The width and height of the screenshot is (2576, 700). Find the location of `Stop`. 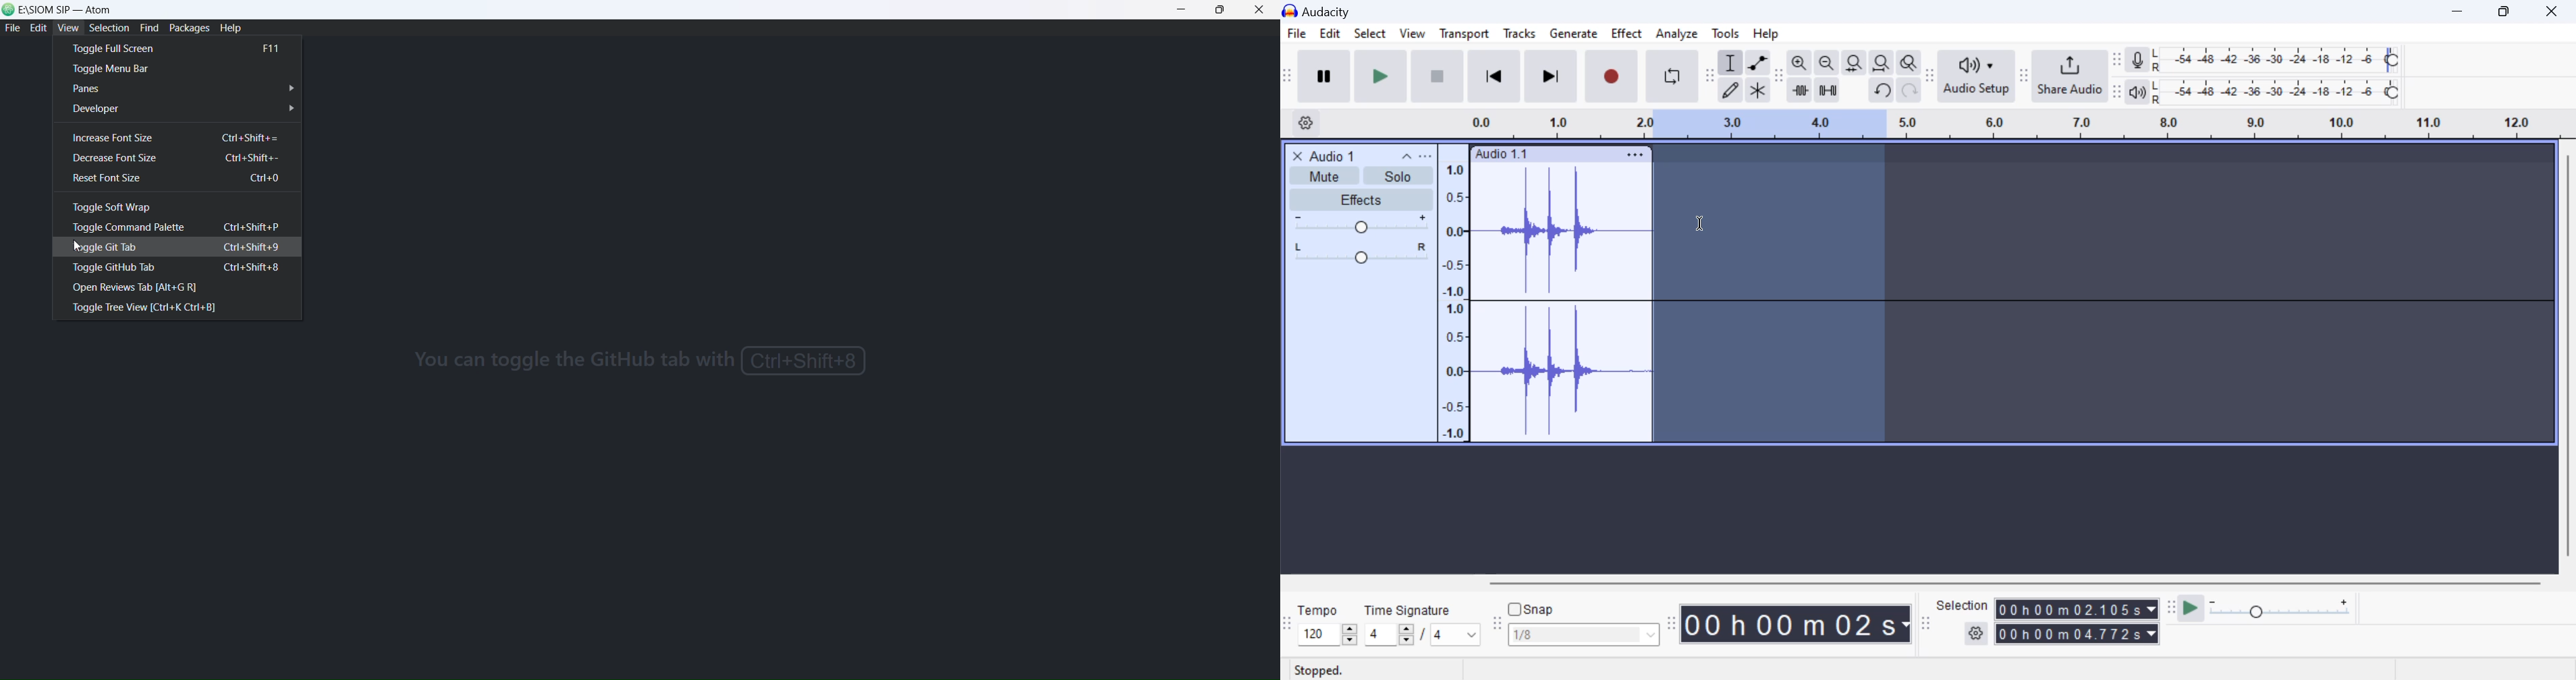

Stop is located at coordinates (1439, 76).